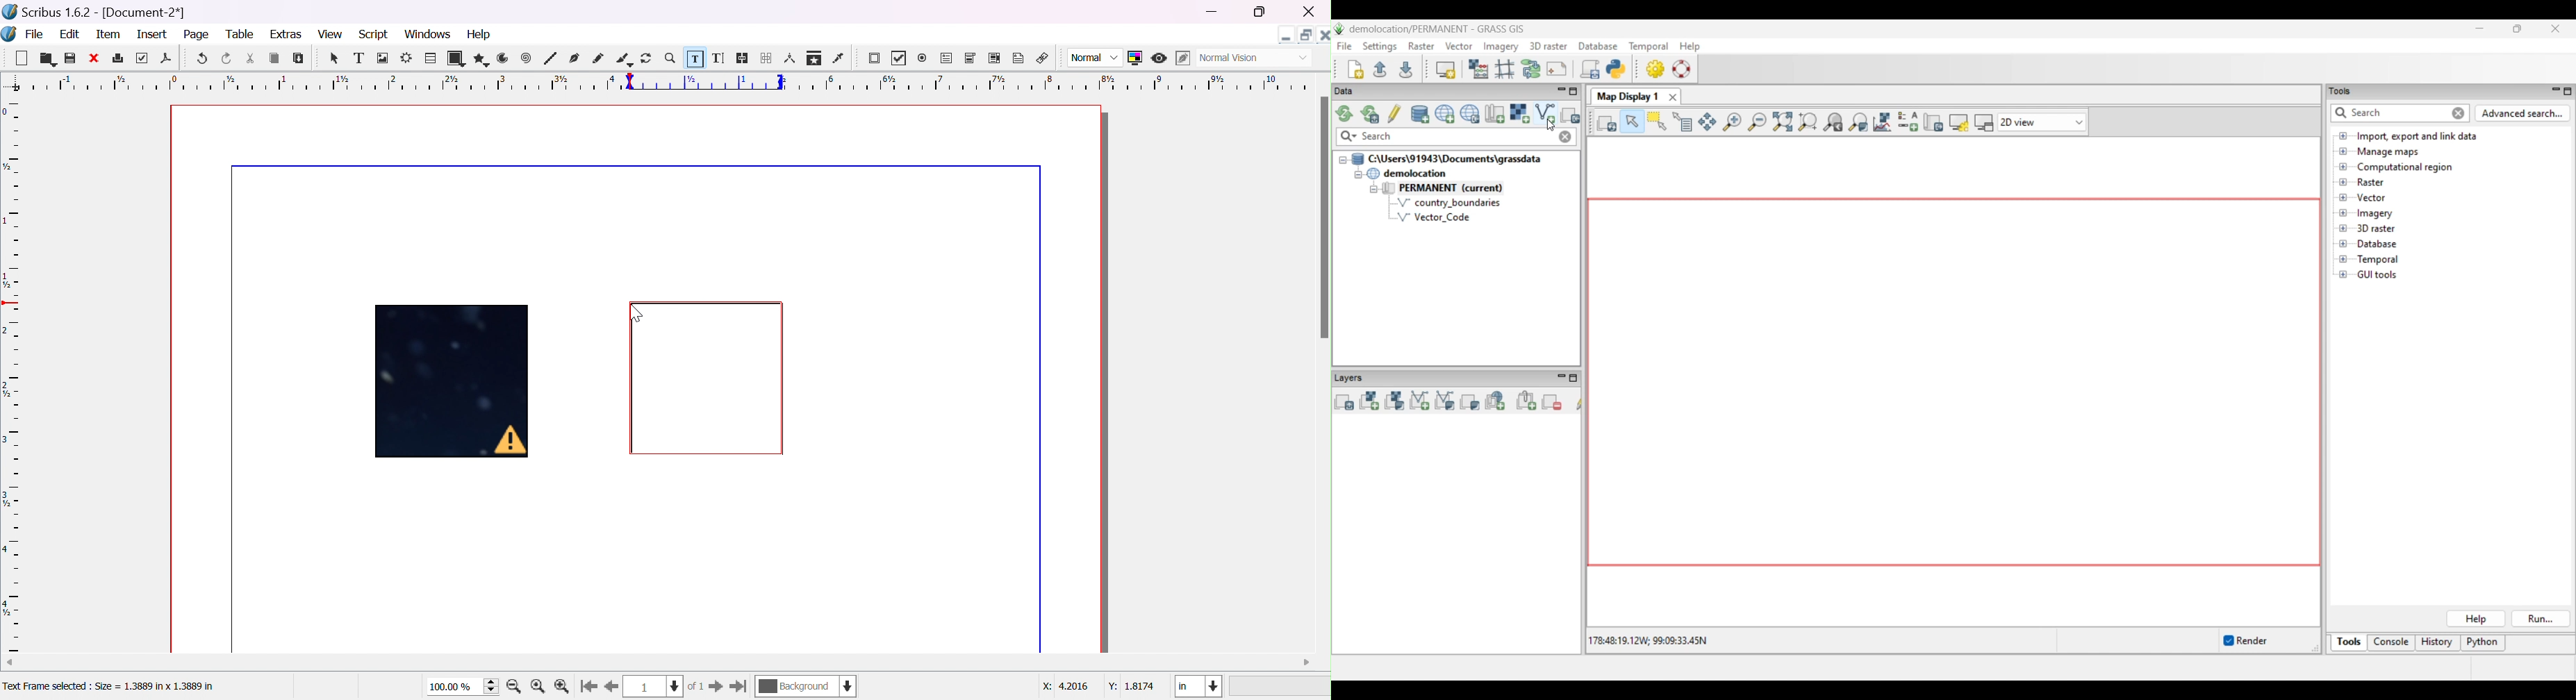  What do you see at coordinates (708, 378) in the screenshot?
I see `Text Frame` at bounding box center [708, 378].